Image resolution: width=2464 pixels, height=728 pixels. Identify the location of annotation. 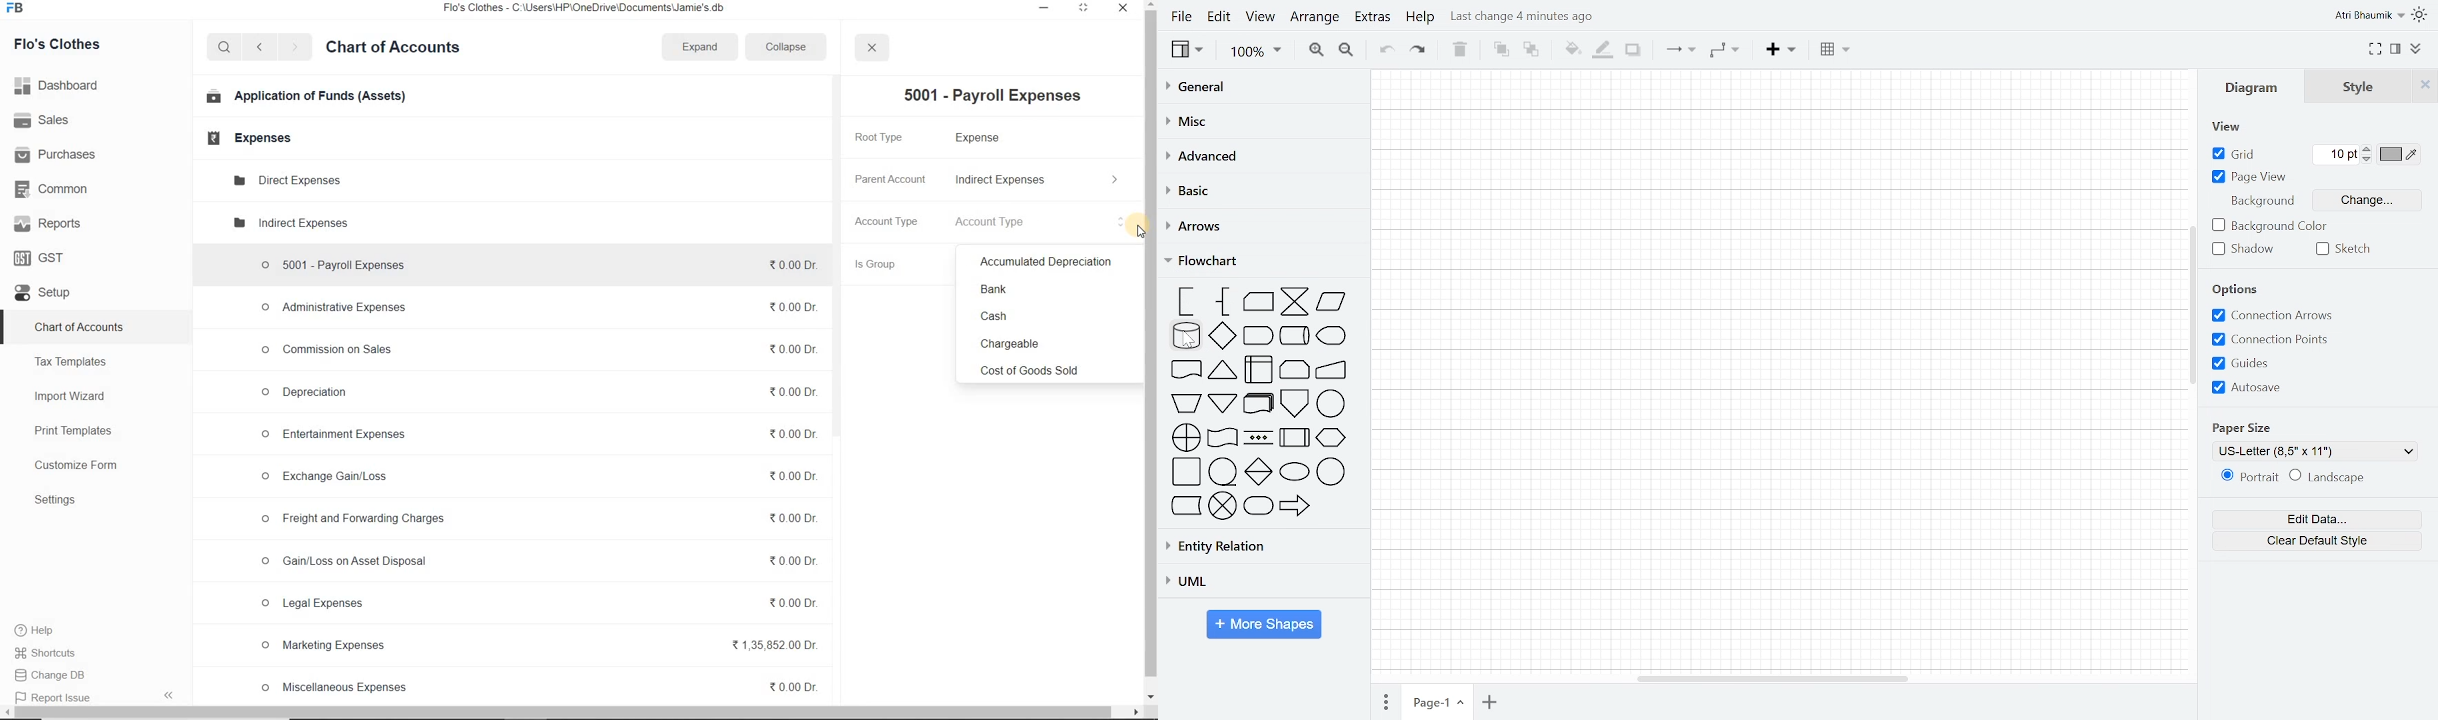
(1224, 303).